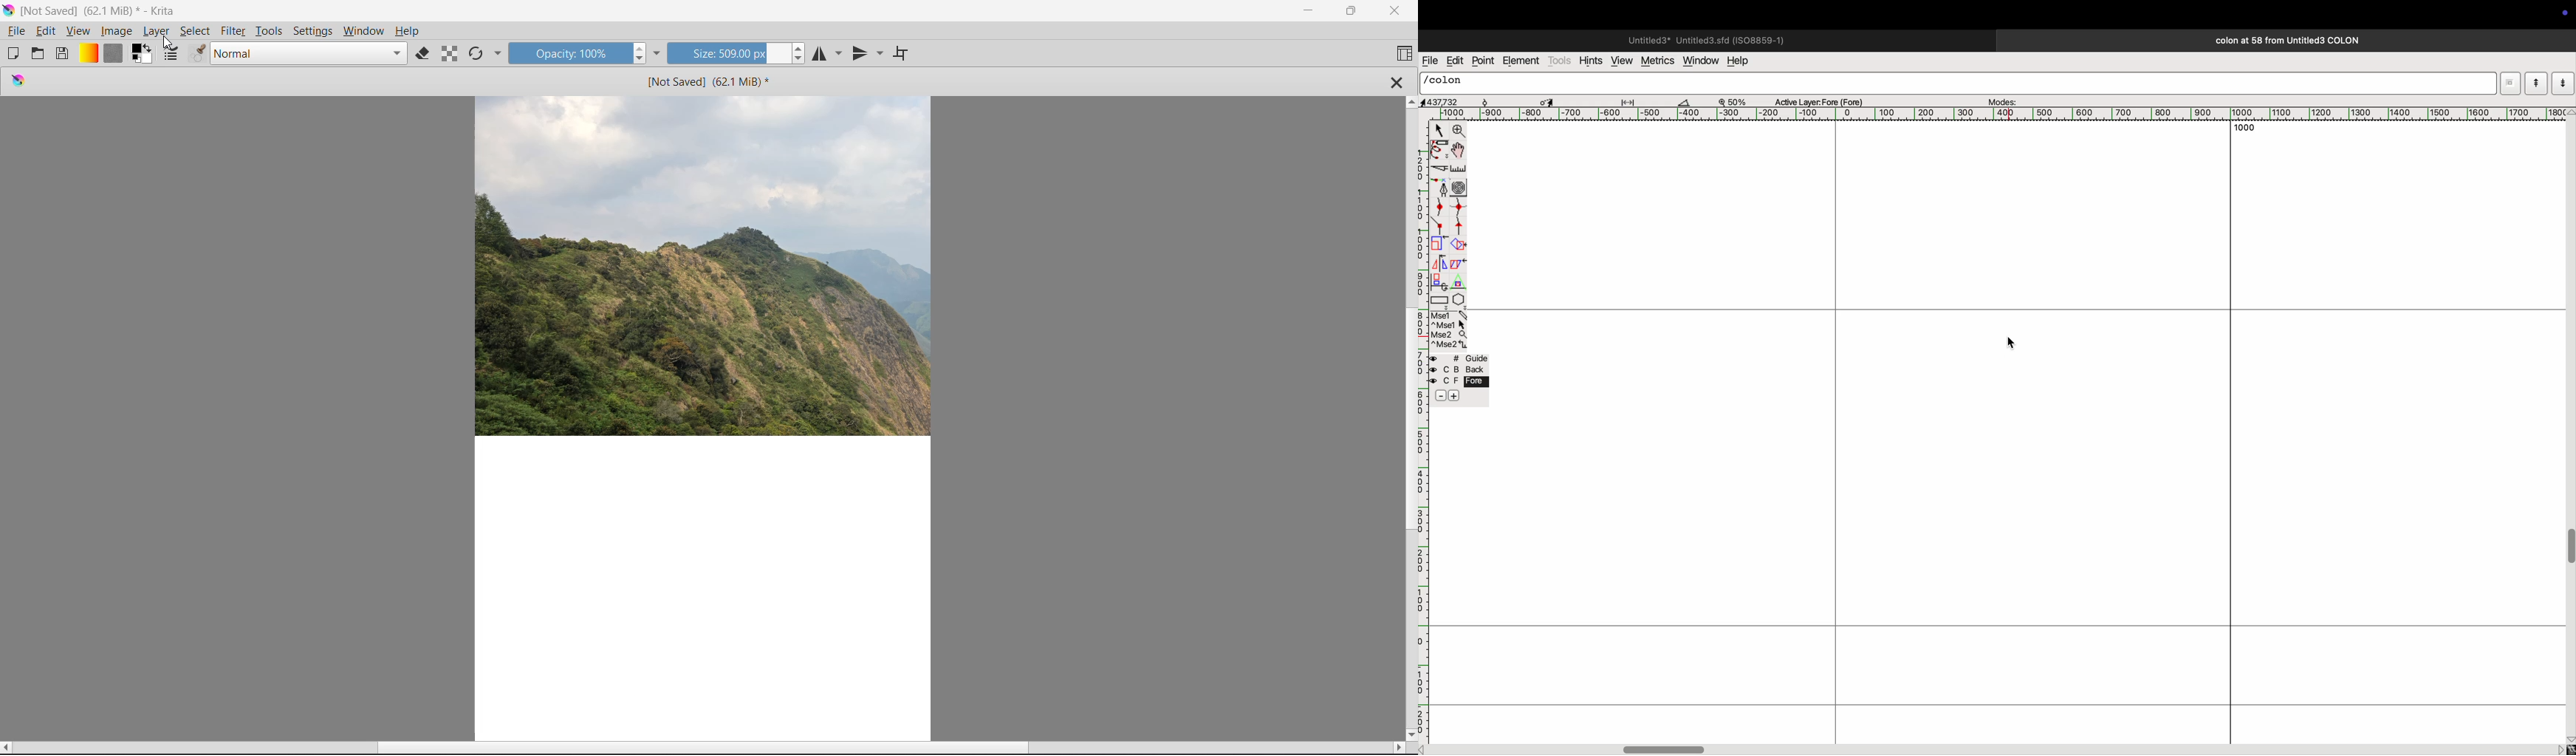 This screenshot has width=2576, height=756. Describe the element at coordinates (64, 54) in the screenshot. I see `Save` at that location.